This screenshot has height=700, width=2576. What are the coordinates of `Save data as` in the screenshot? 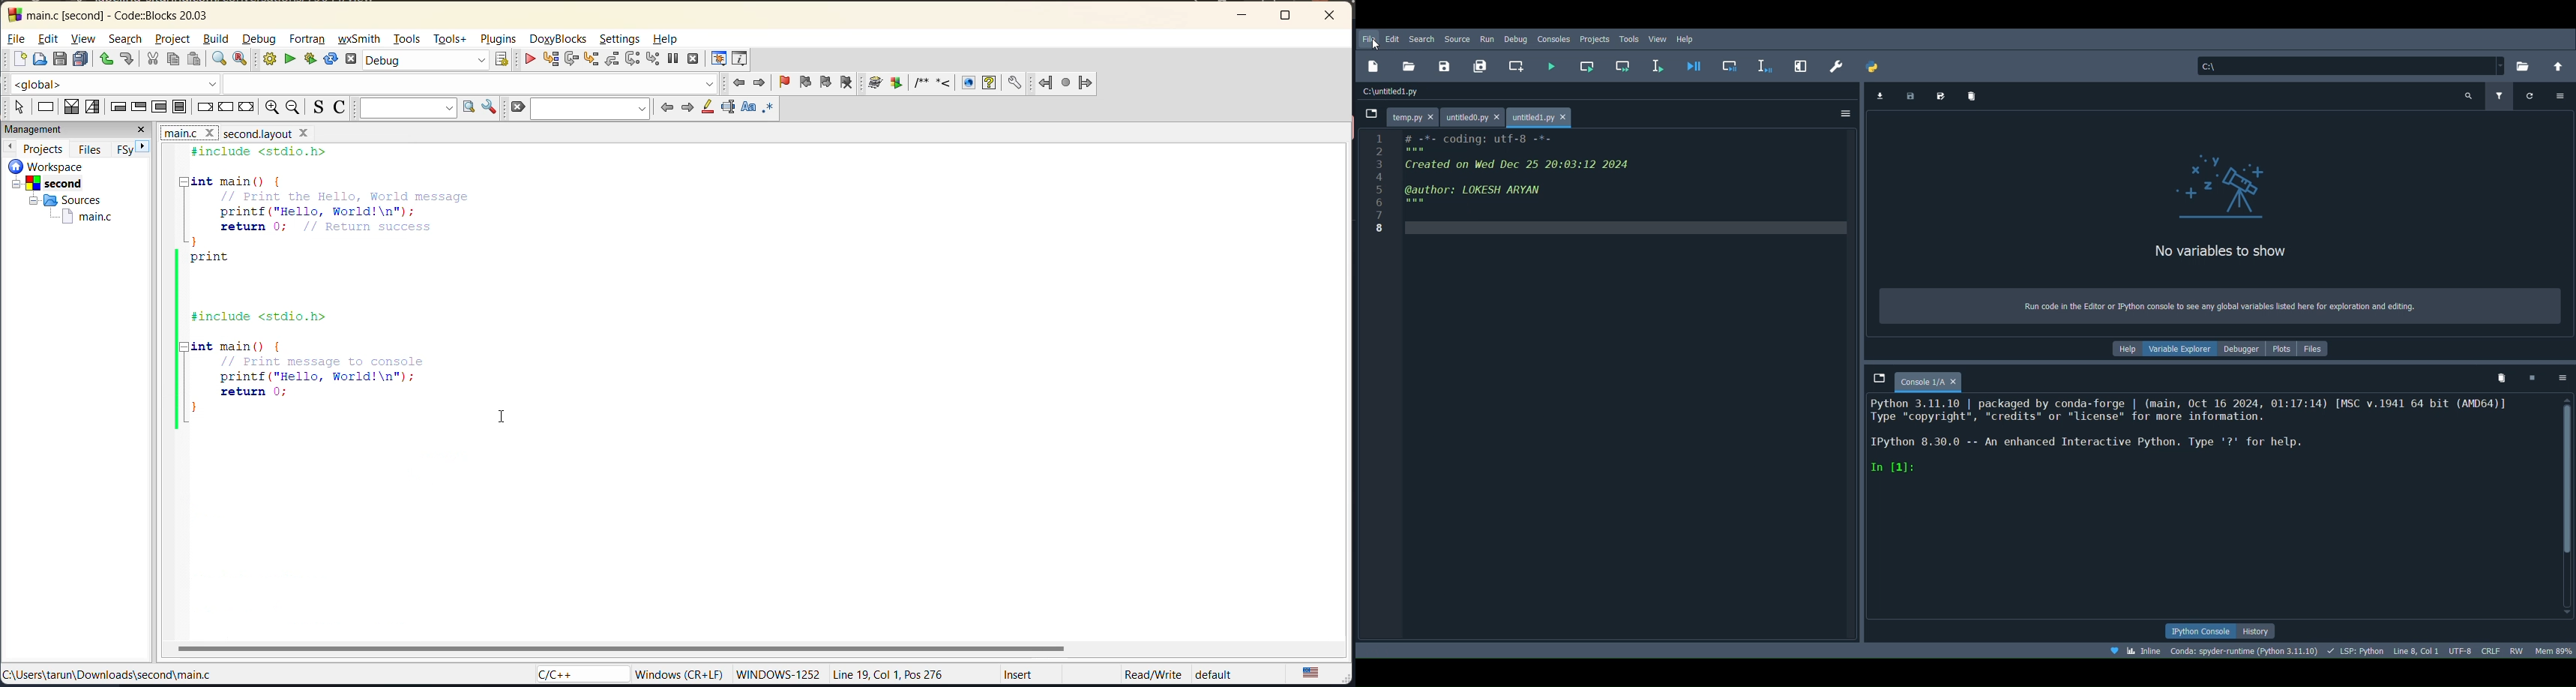 It's located at (1944, 94).